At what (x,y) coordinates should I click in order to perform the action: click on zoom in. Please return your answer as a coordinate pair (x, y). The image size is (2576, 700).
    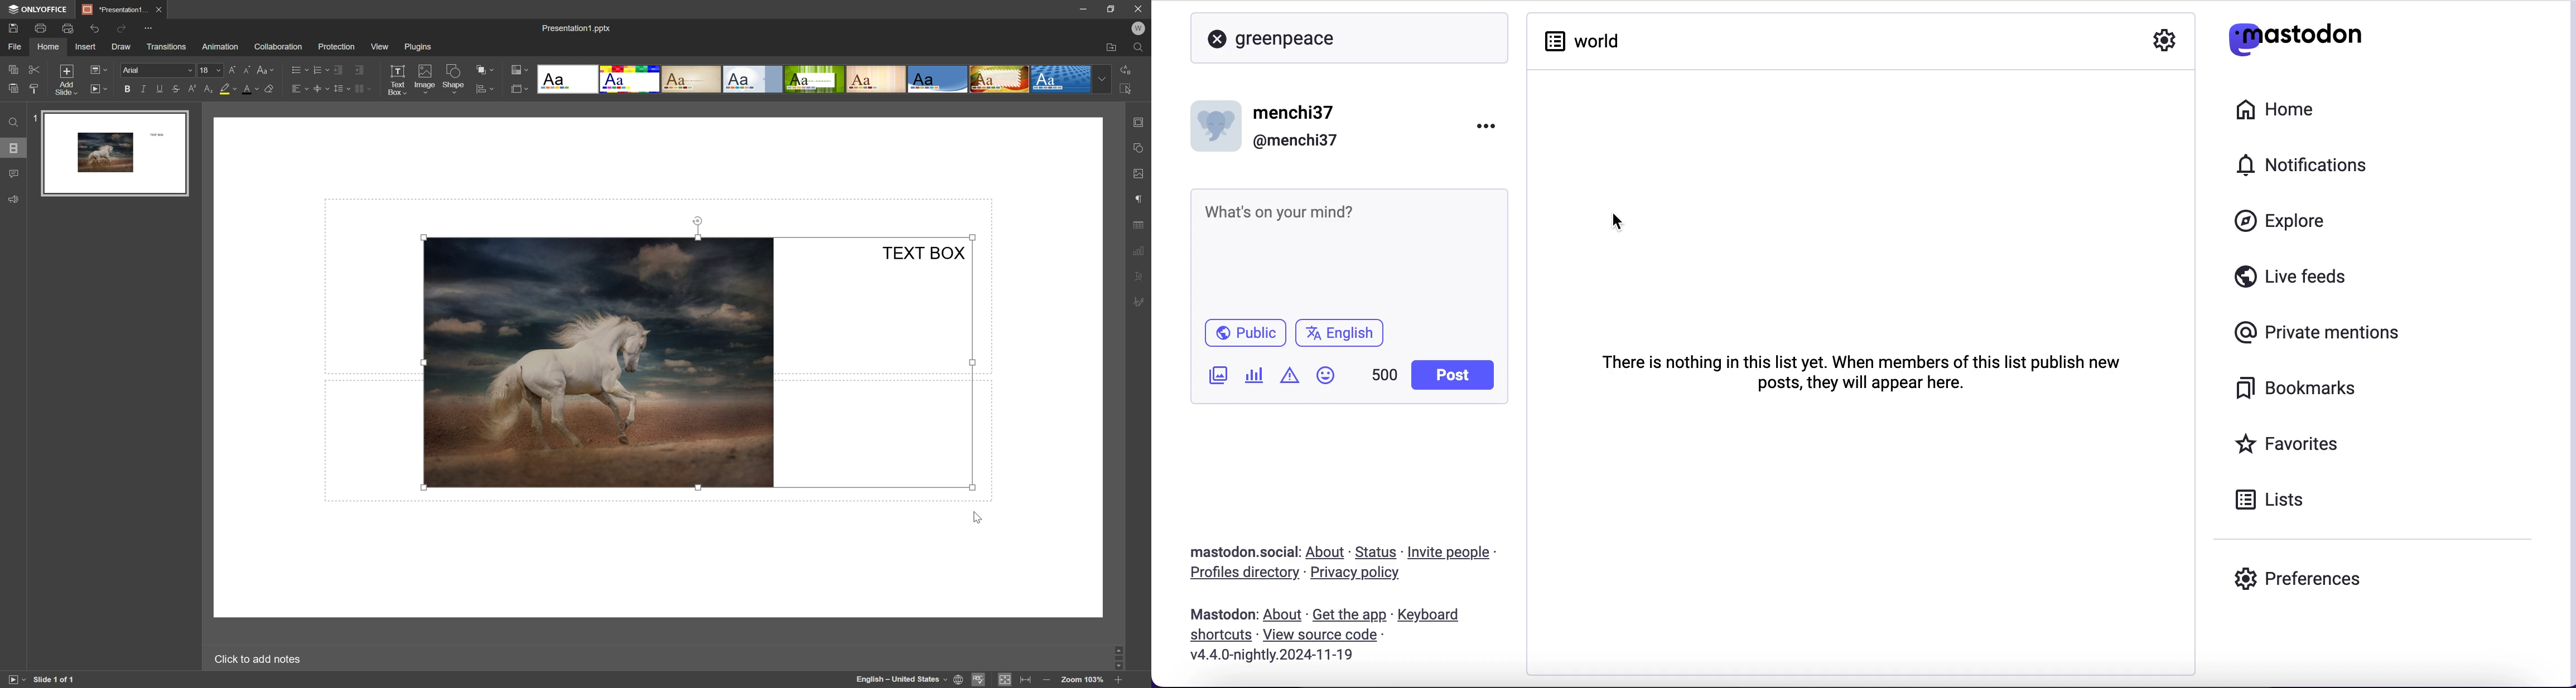
    Looking at the image, I should click on (1119, 681).